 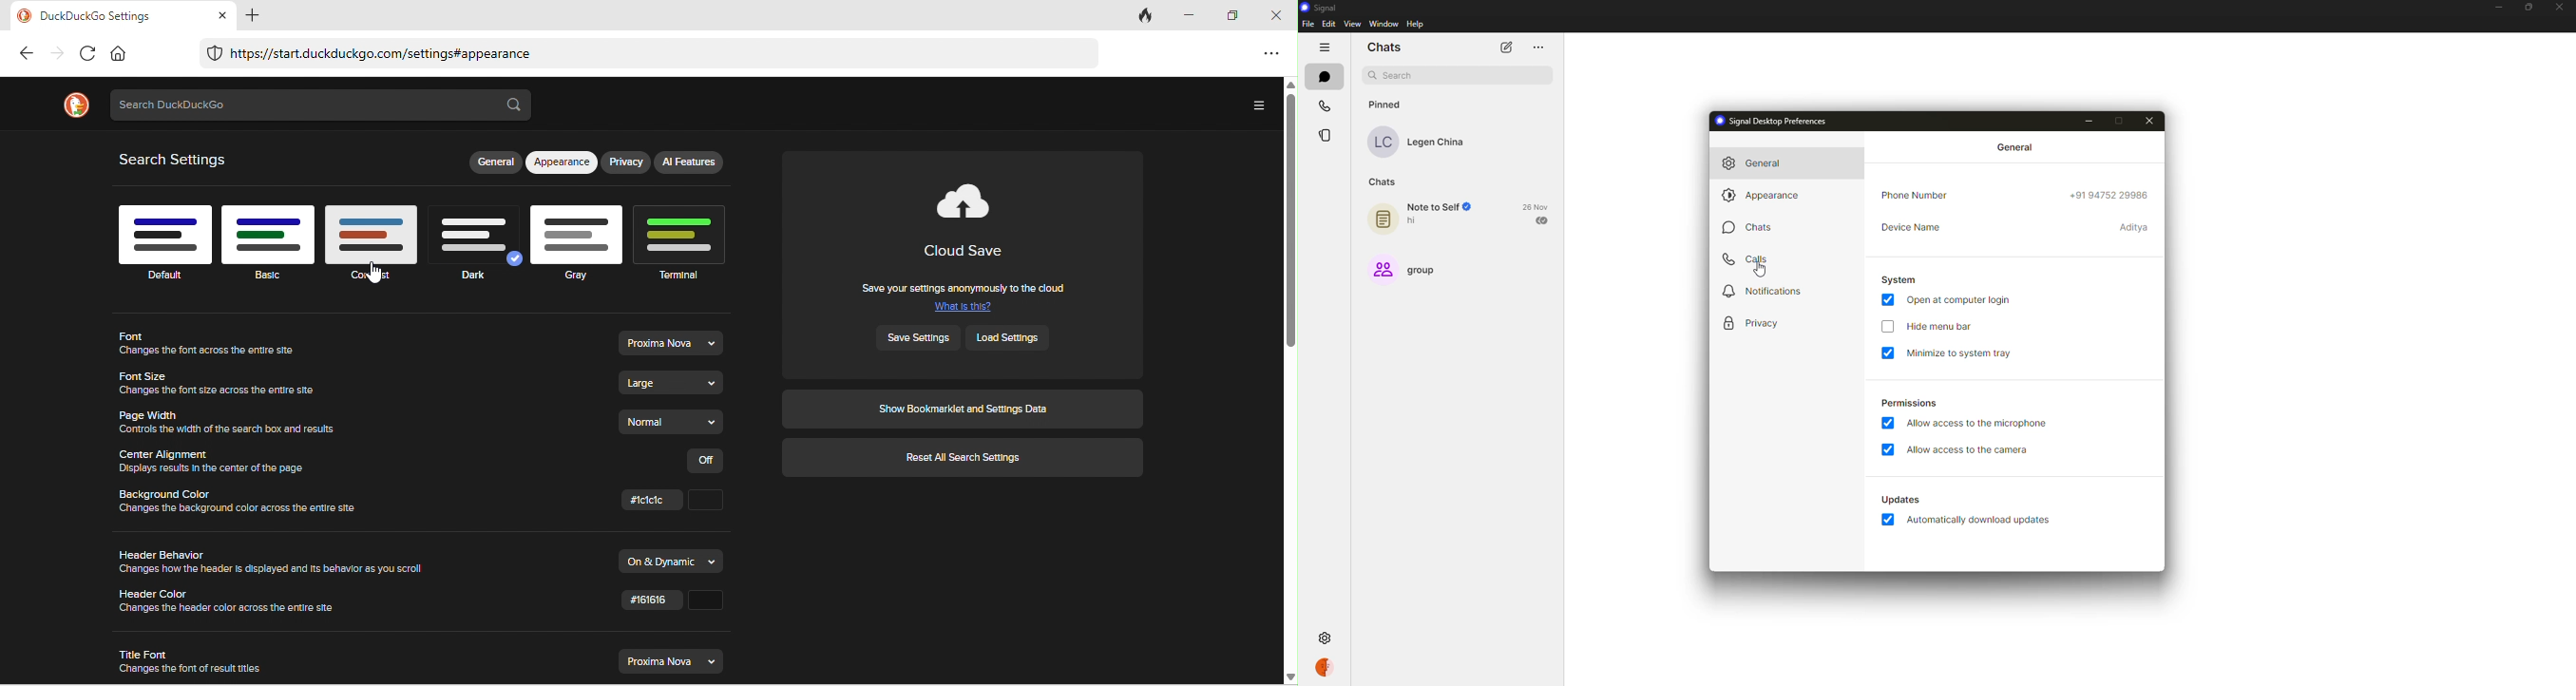 What do you see at coordinates (1324, 76) in the screenshot?
I see `chats` at bounding box center [1324, 76].